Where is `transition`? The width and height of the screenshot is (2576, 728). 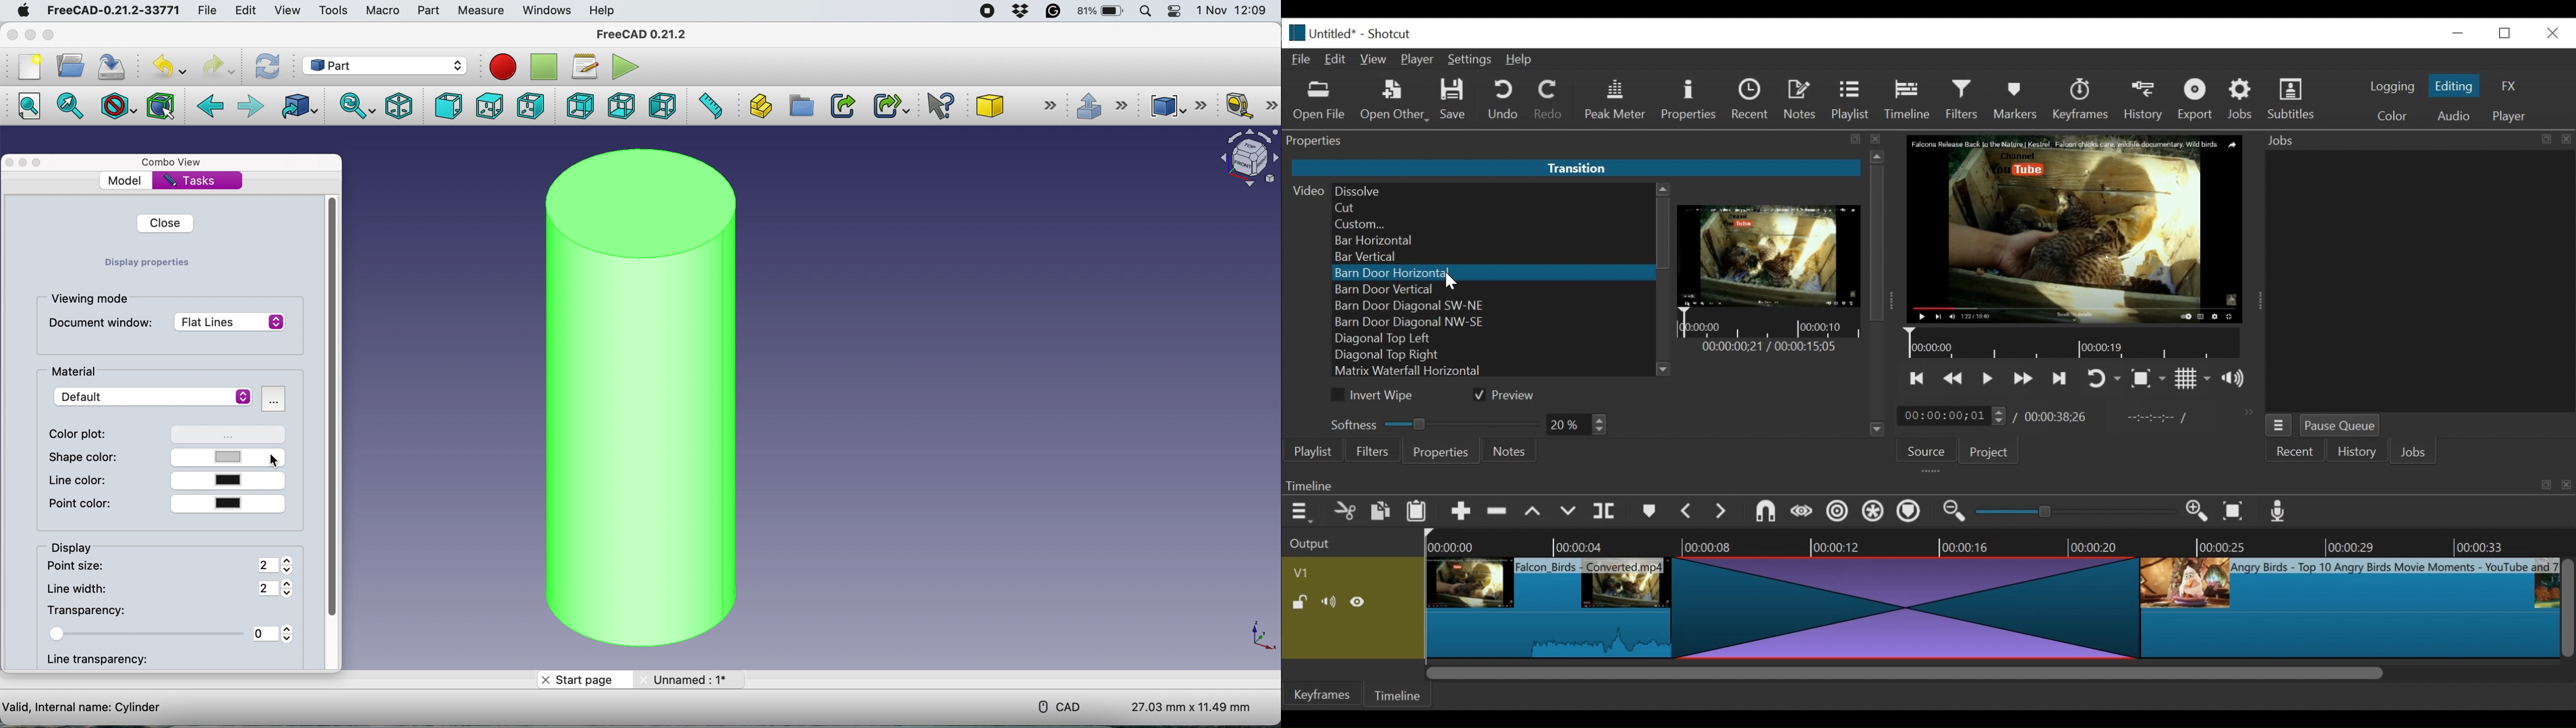
transition is located at coordinates (1911, 606).